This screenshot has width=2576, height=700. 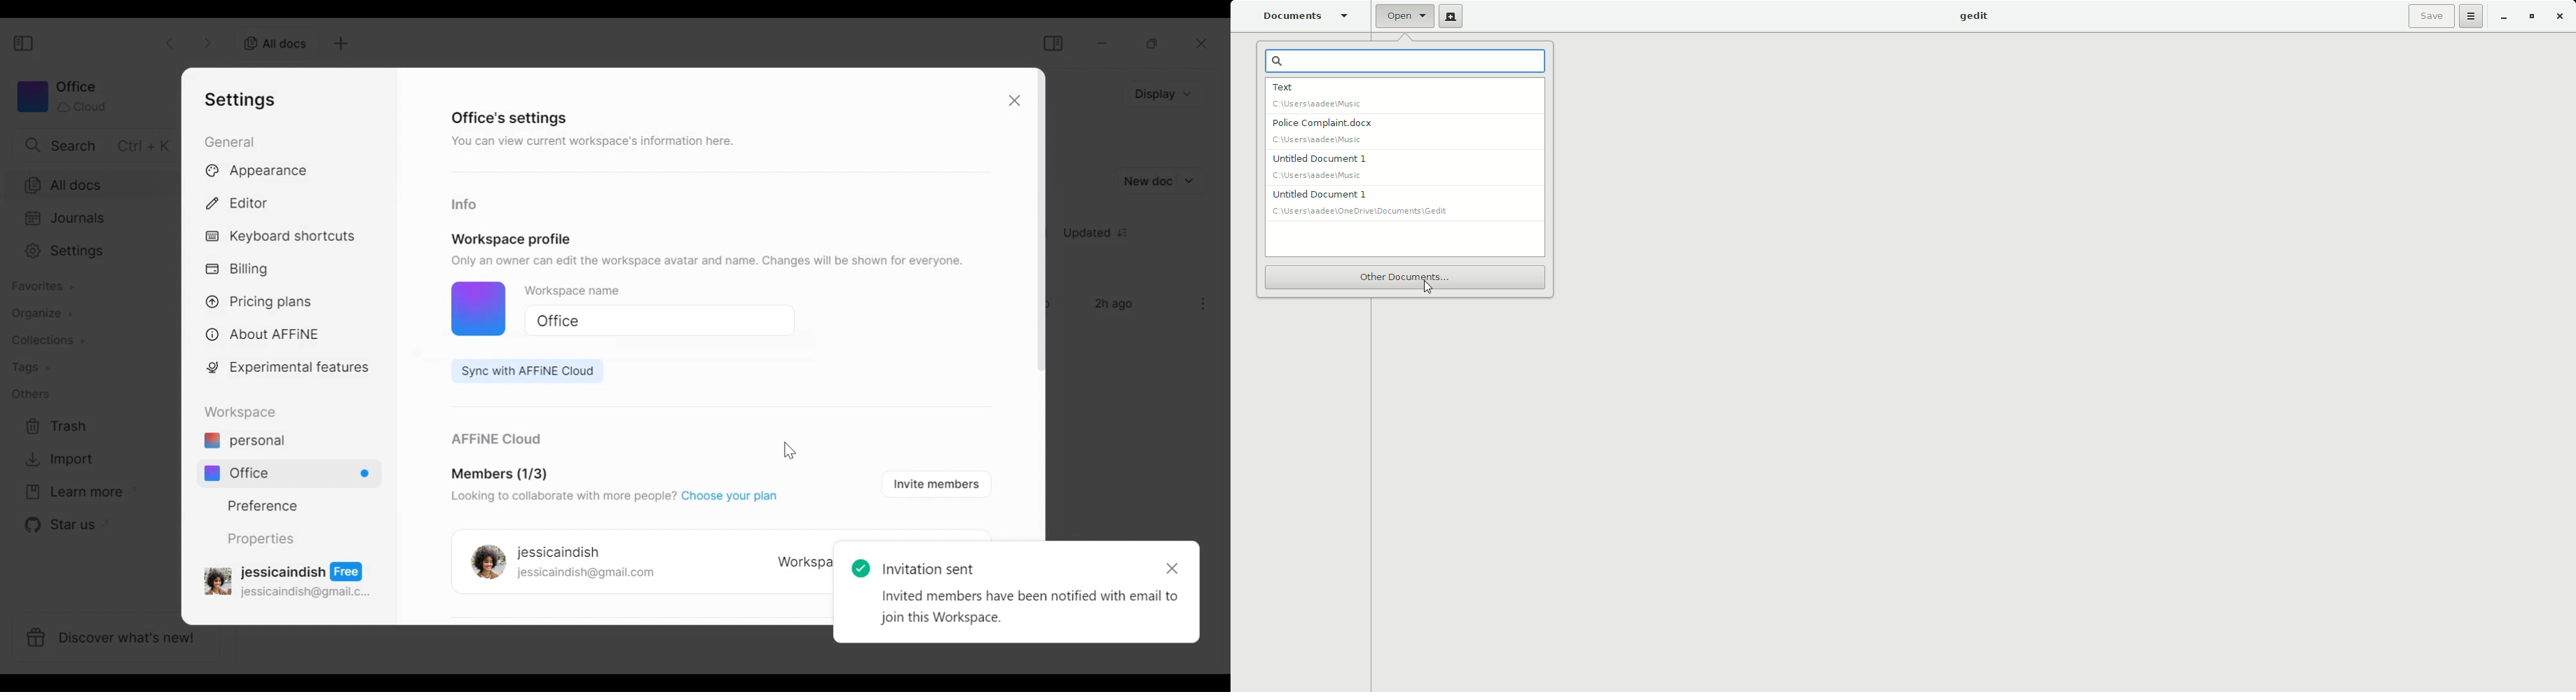 I want to click on Appearance, so click(x=261, y=172).